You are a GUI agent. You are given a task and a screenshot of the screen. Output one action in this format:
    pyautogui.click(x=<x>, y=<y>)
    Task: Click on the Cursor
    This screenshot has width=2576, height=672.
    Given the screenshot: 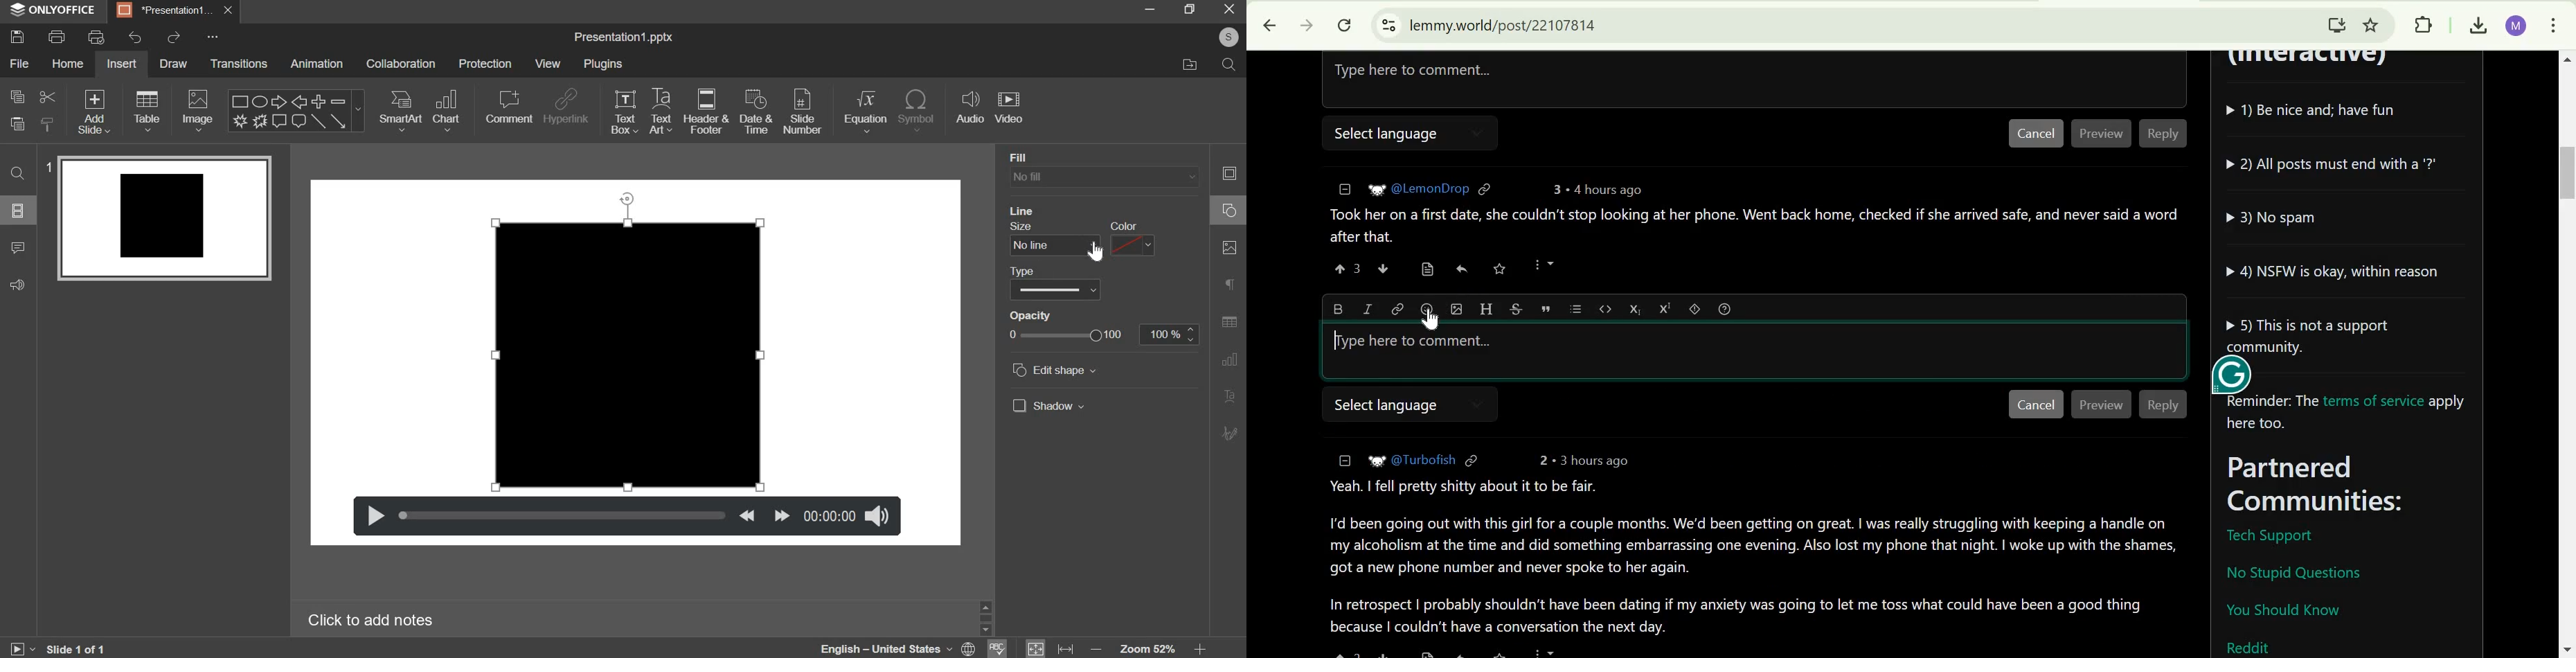 What is the action you would take?
    pyautogui.click(x=1095, y=252)
    